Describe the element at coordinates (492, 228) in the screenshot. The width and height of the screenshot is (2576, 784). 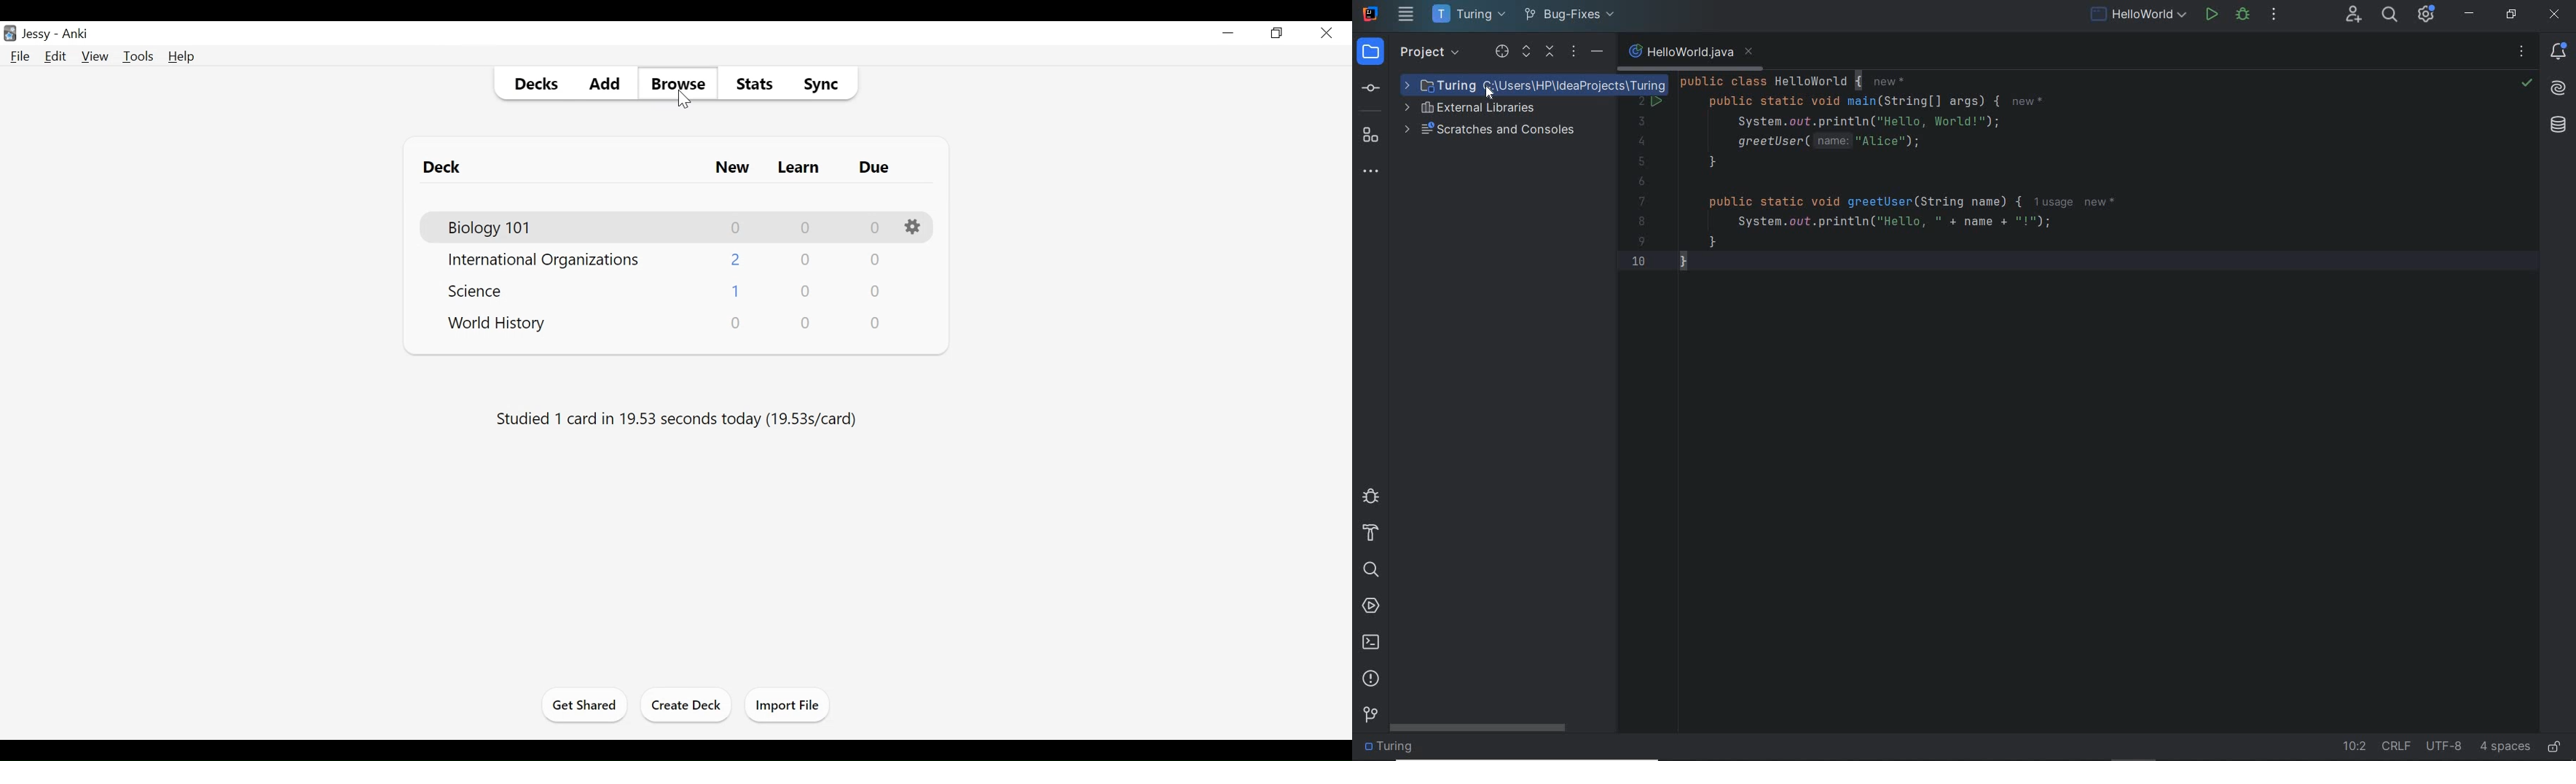
I see `Deck Name` at that location.